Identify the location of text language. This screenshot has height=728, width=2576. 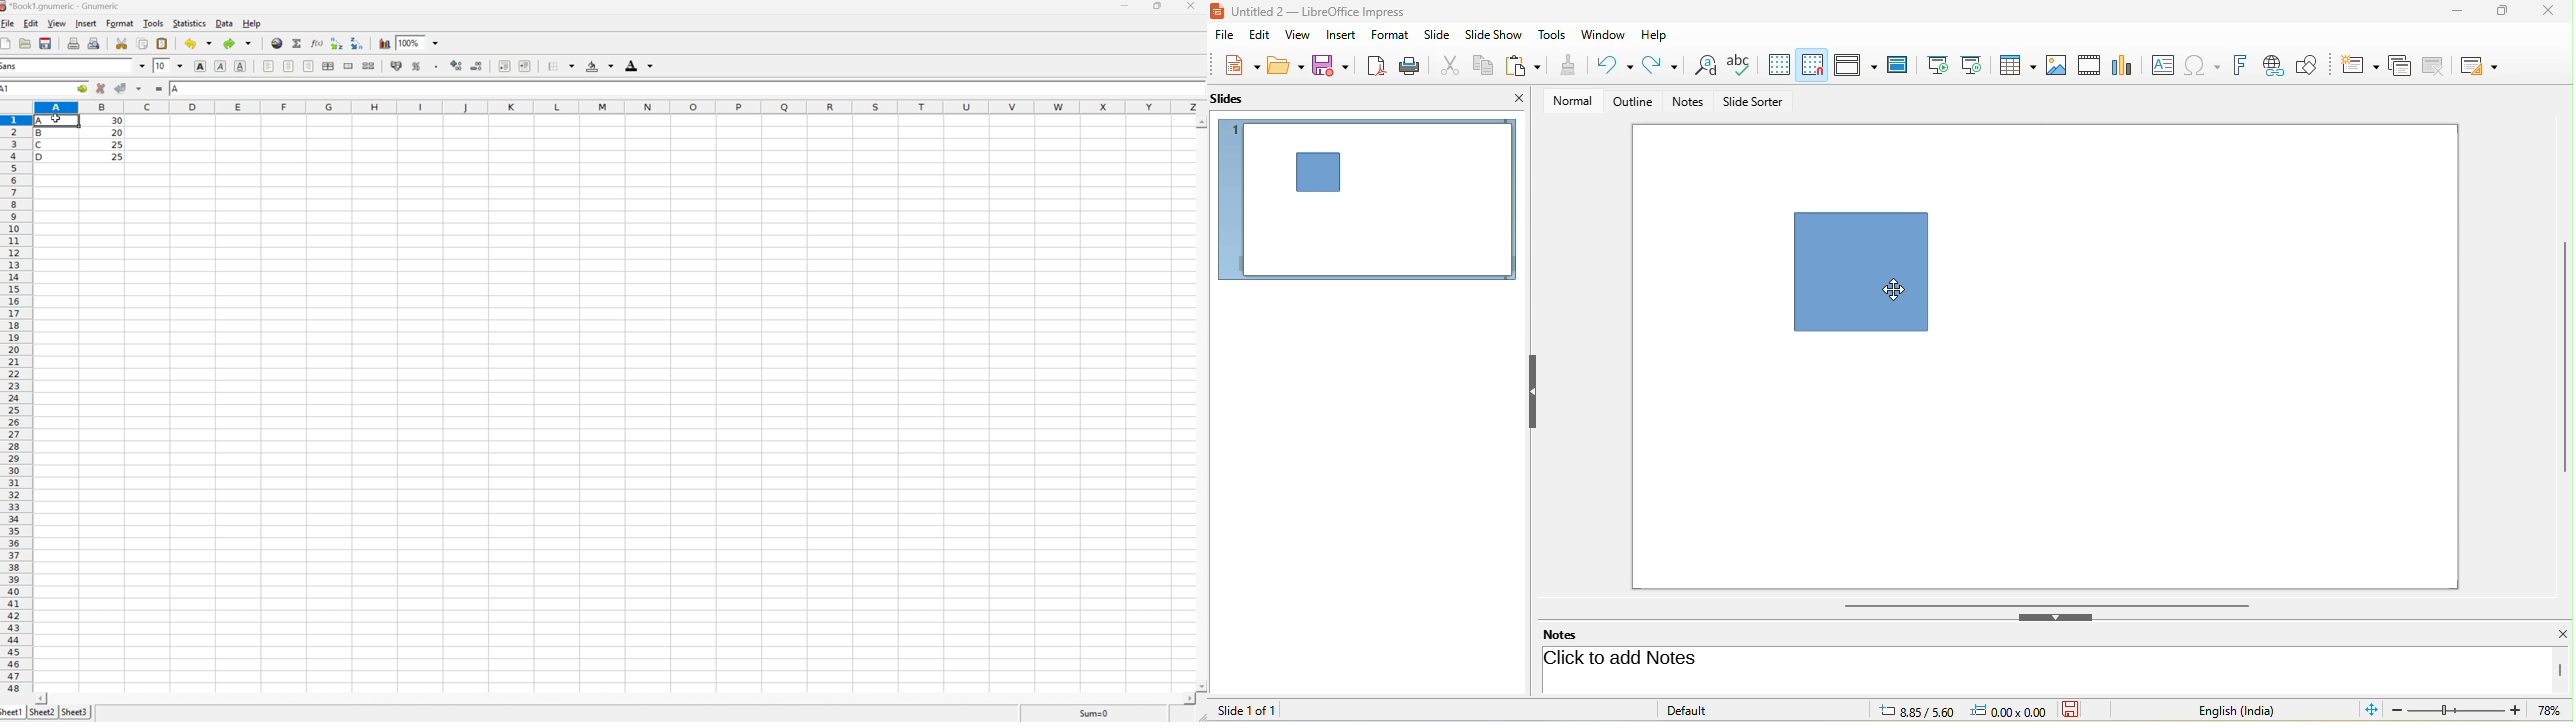
(2252, 710).